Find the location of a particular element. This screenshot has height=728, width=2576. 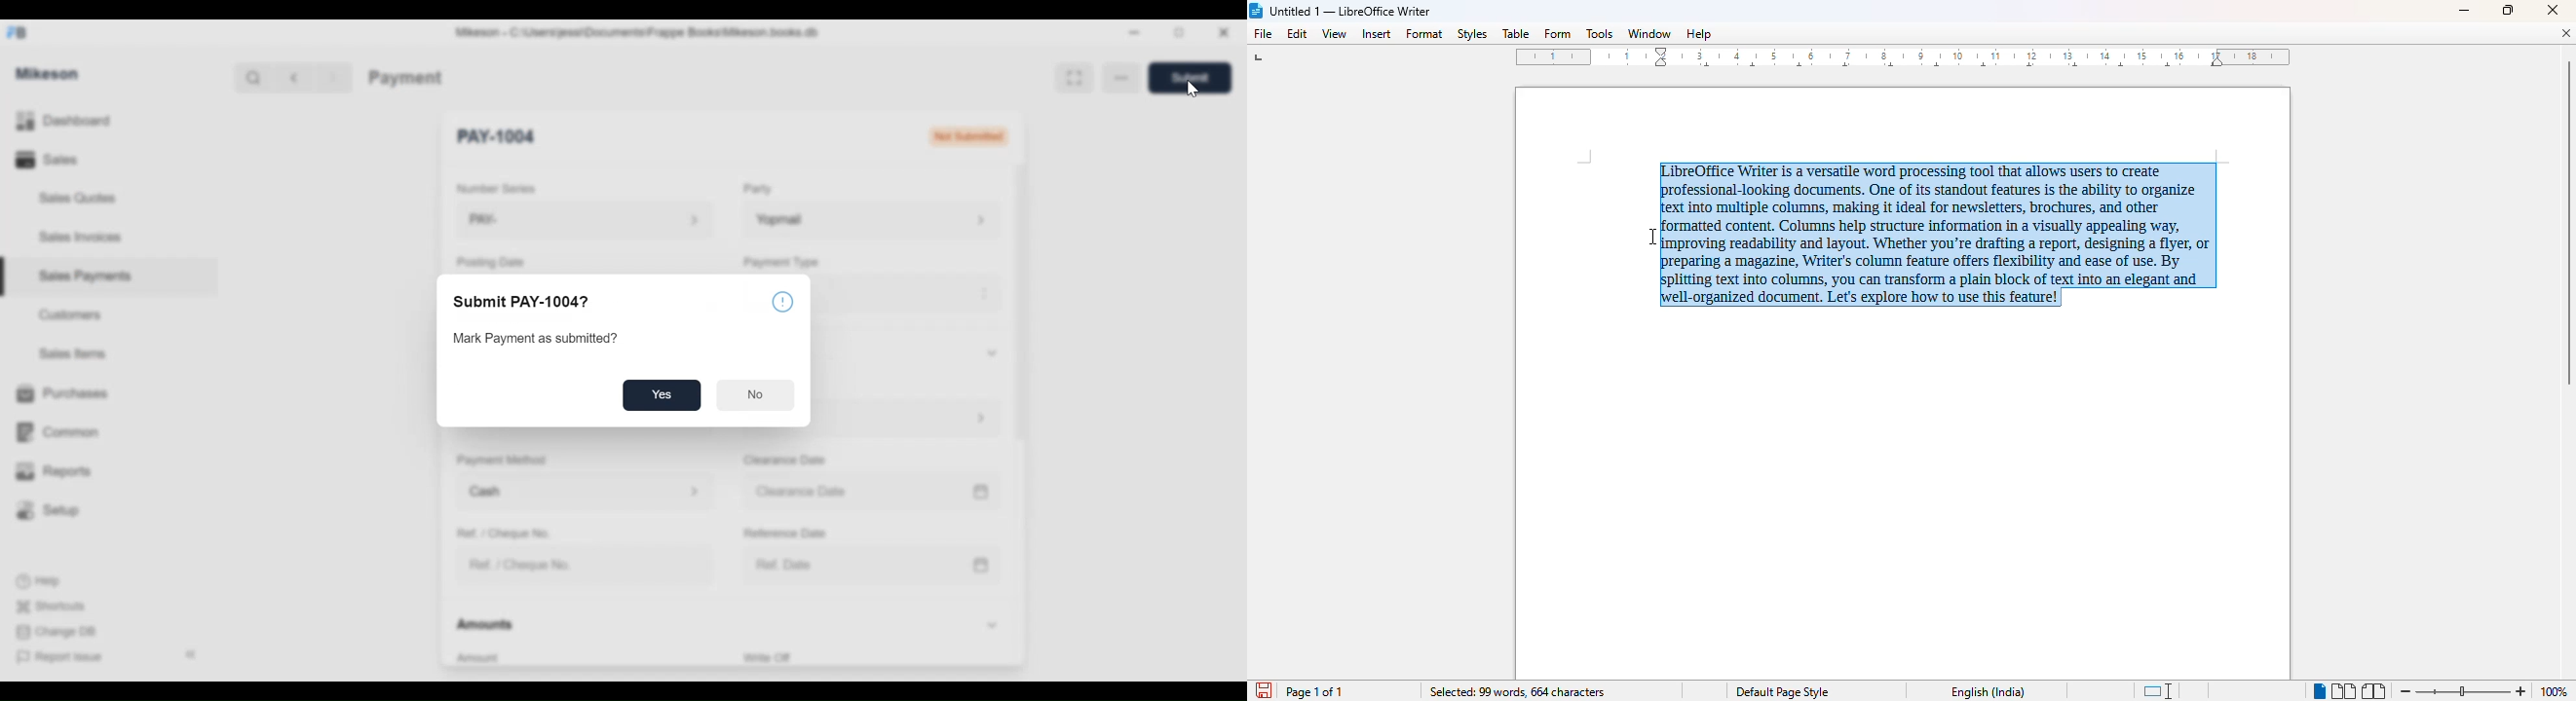

Collapse is located at coordinates (194, 656).